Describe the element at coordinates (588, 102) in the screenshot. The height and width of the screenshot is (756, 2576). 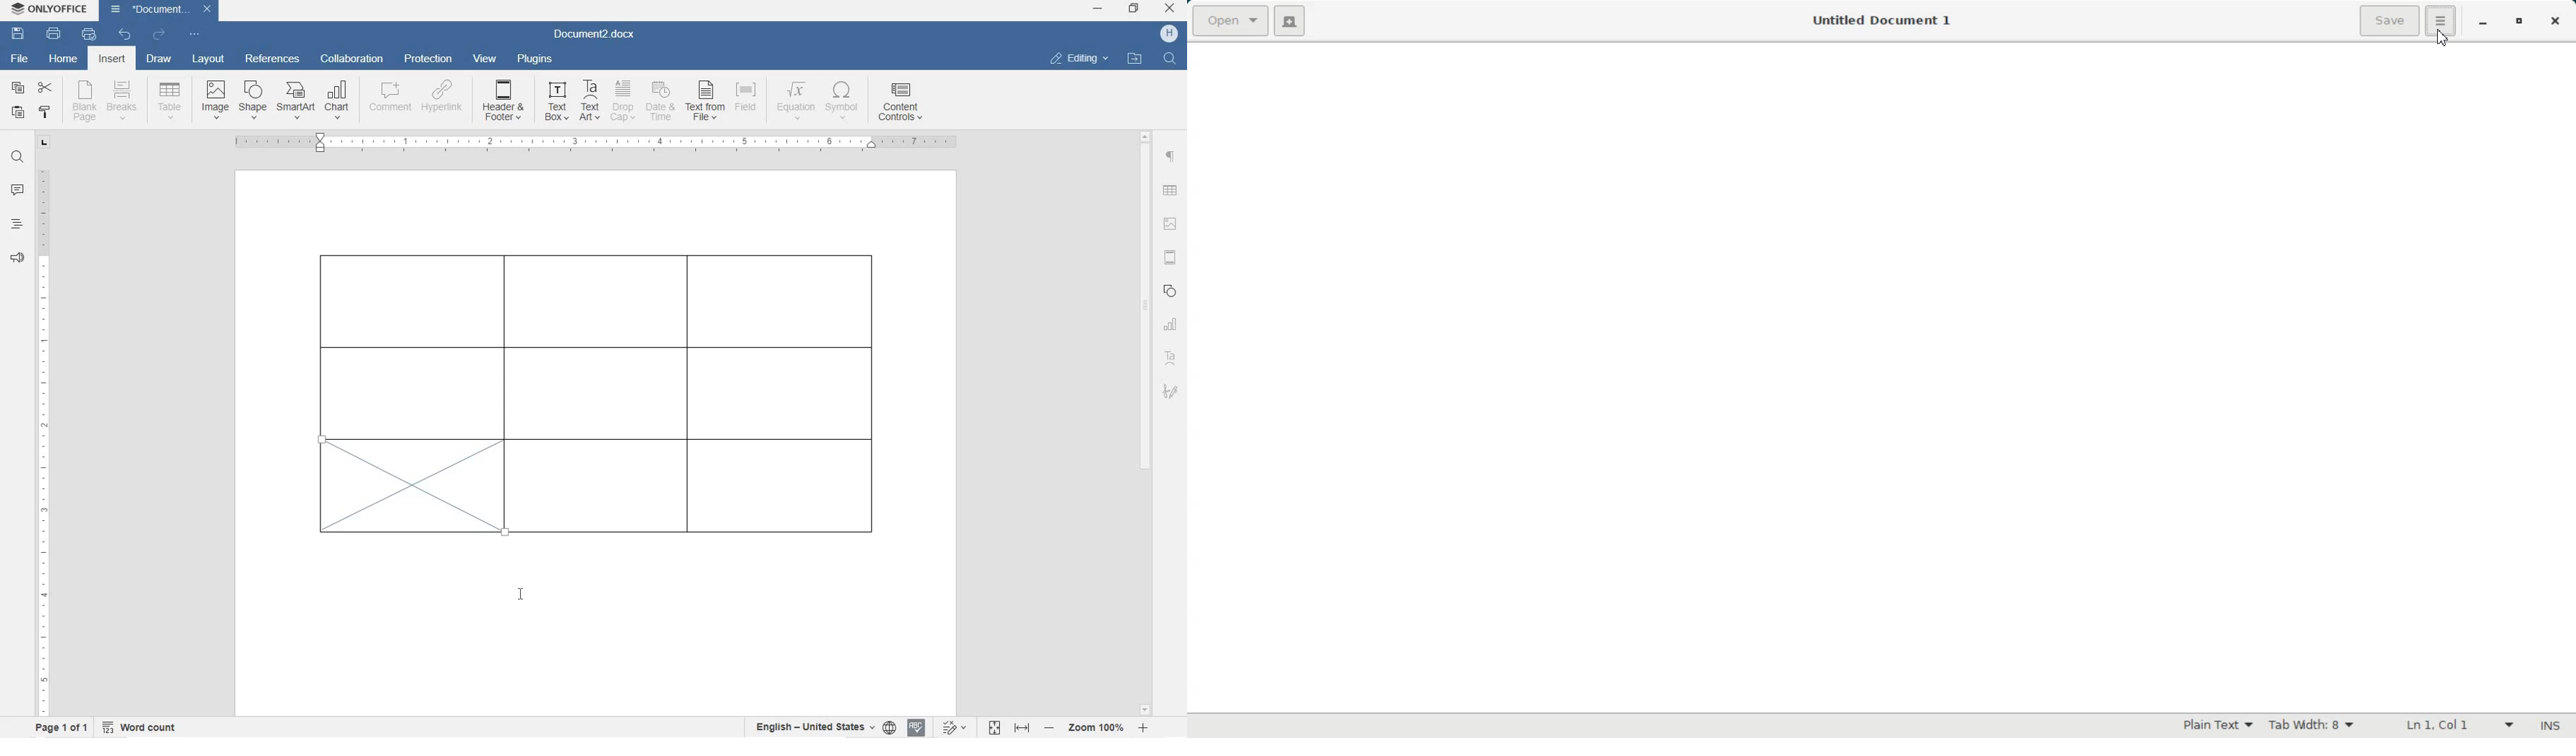
I see `TEXT ART` at that location.